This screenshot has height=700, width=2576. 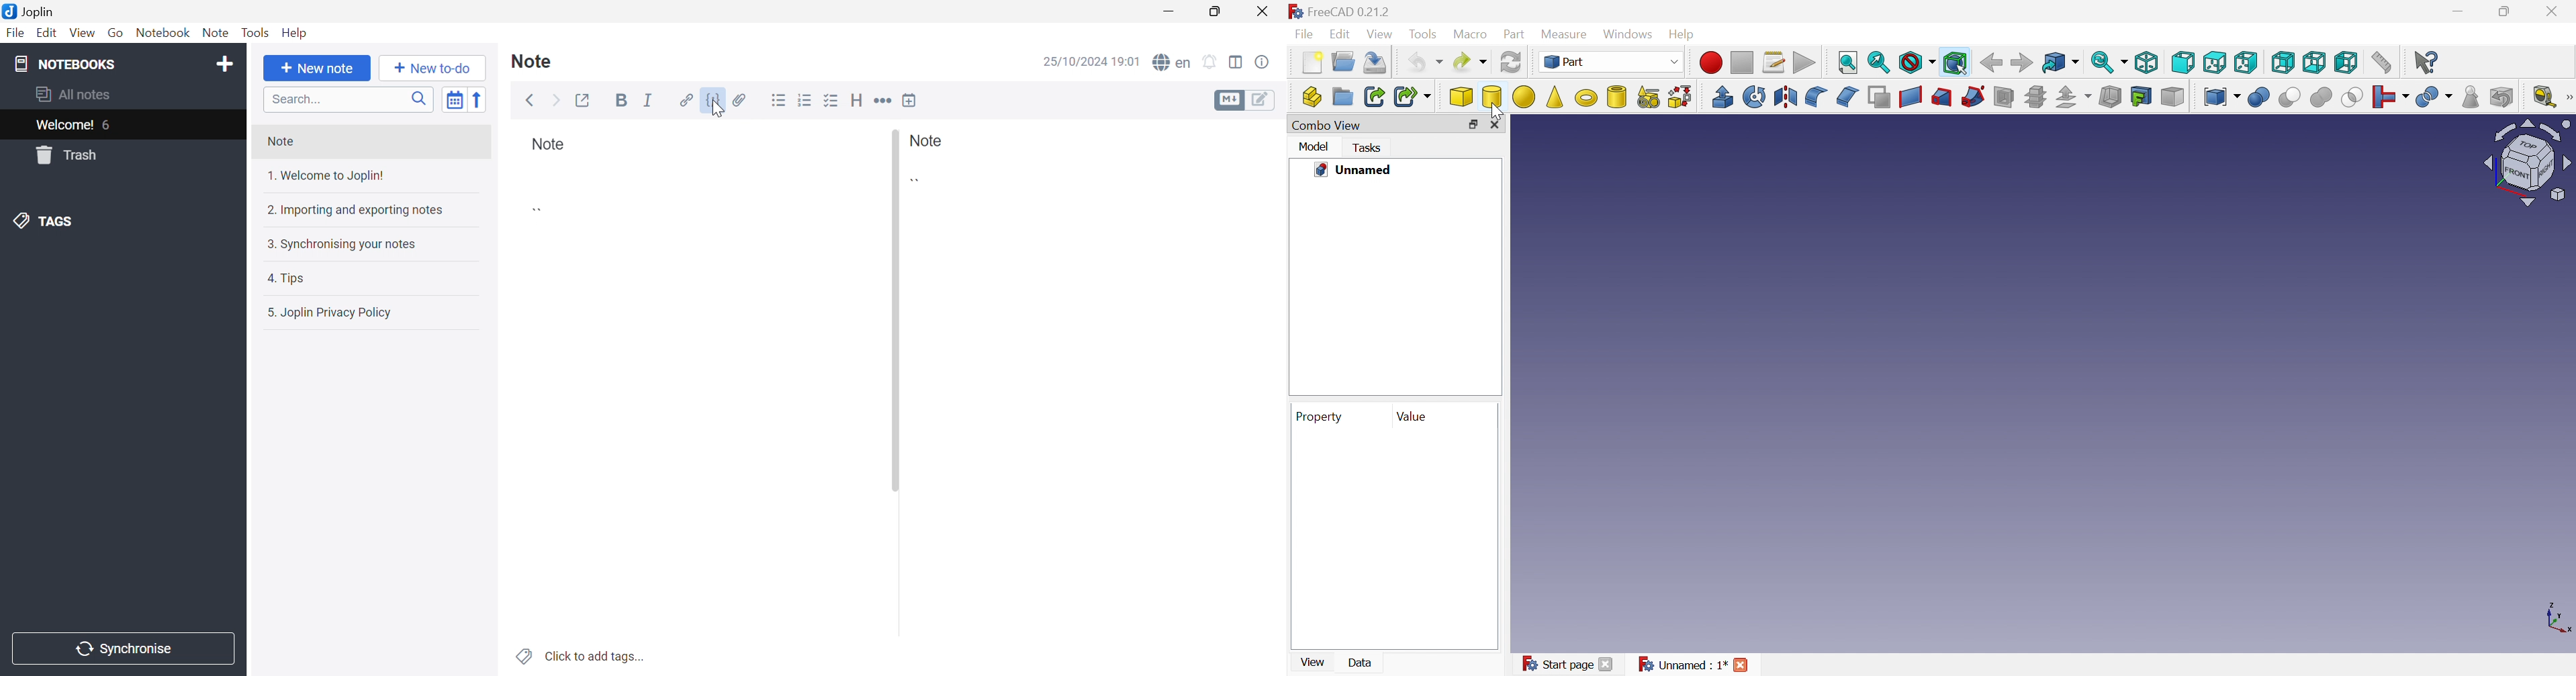 What do you see at coordinates (1377, 62) in the screenshot?
I see `Save` at bounding box center [1377, 62].